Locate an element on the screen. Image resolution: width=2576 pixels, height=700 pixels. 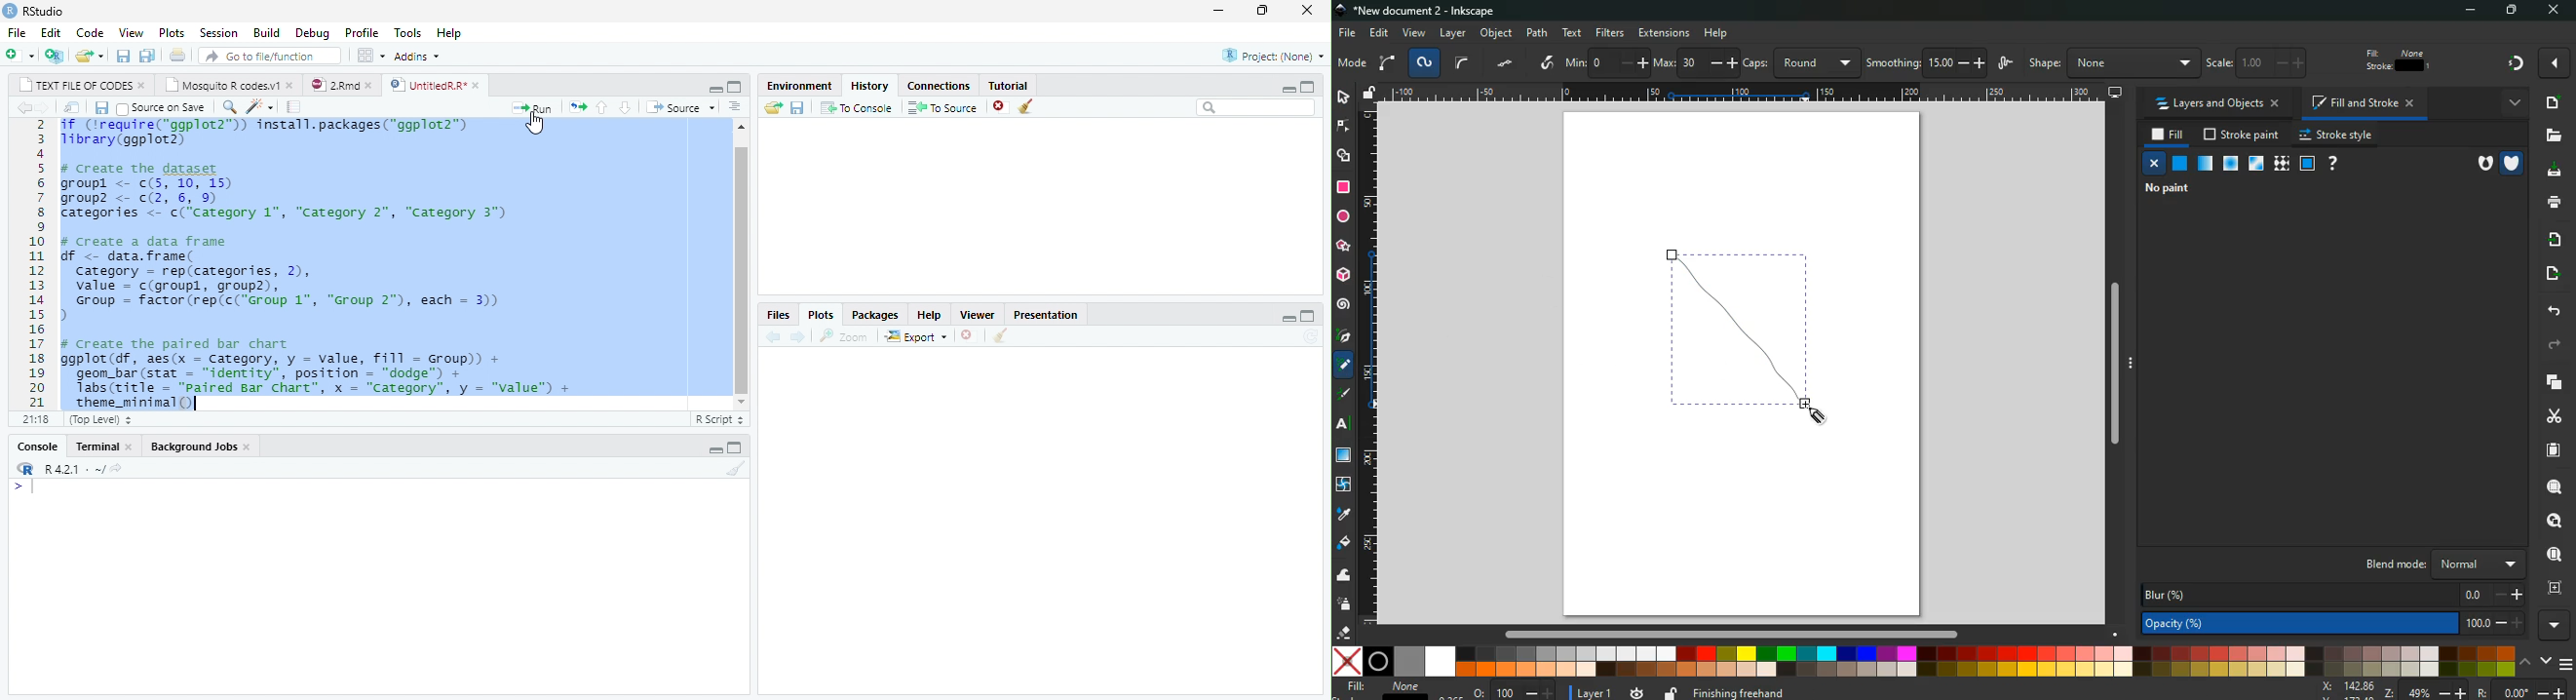
path is located at coordinates (1537, 32).